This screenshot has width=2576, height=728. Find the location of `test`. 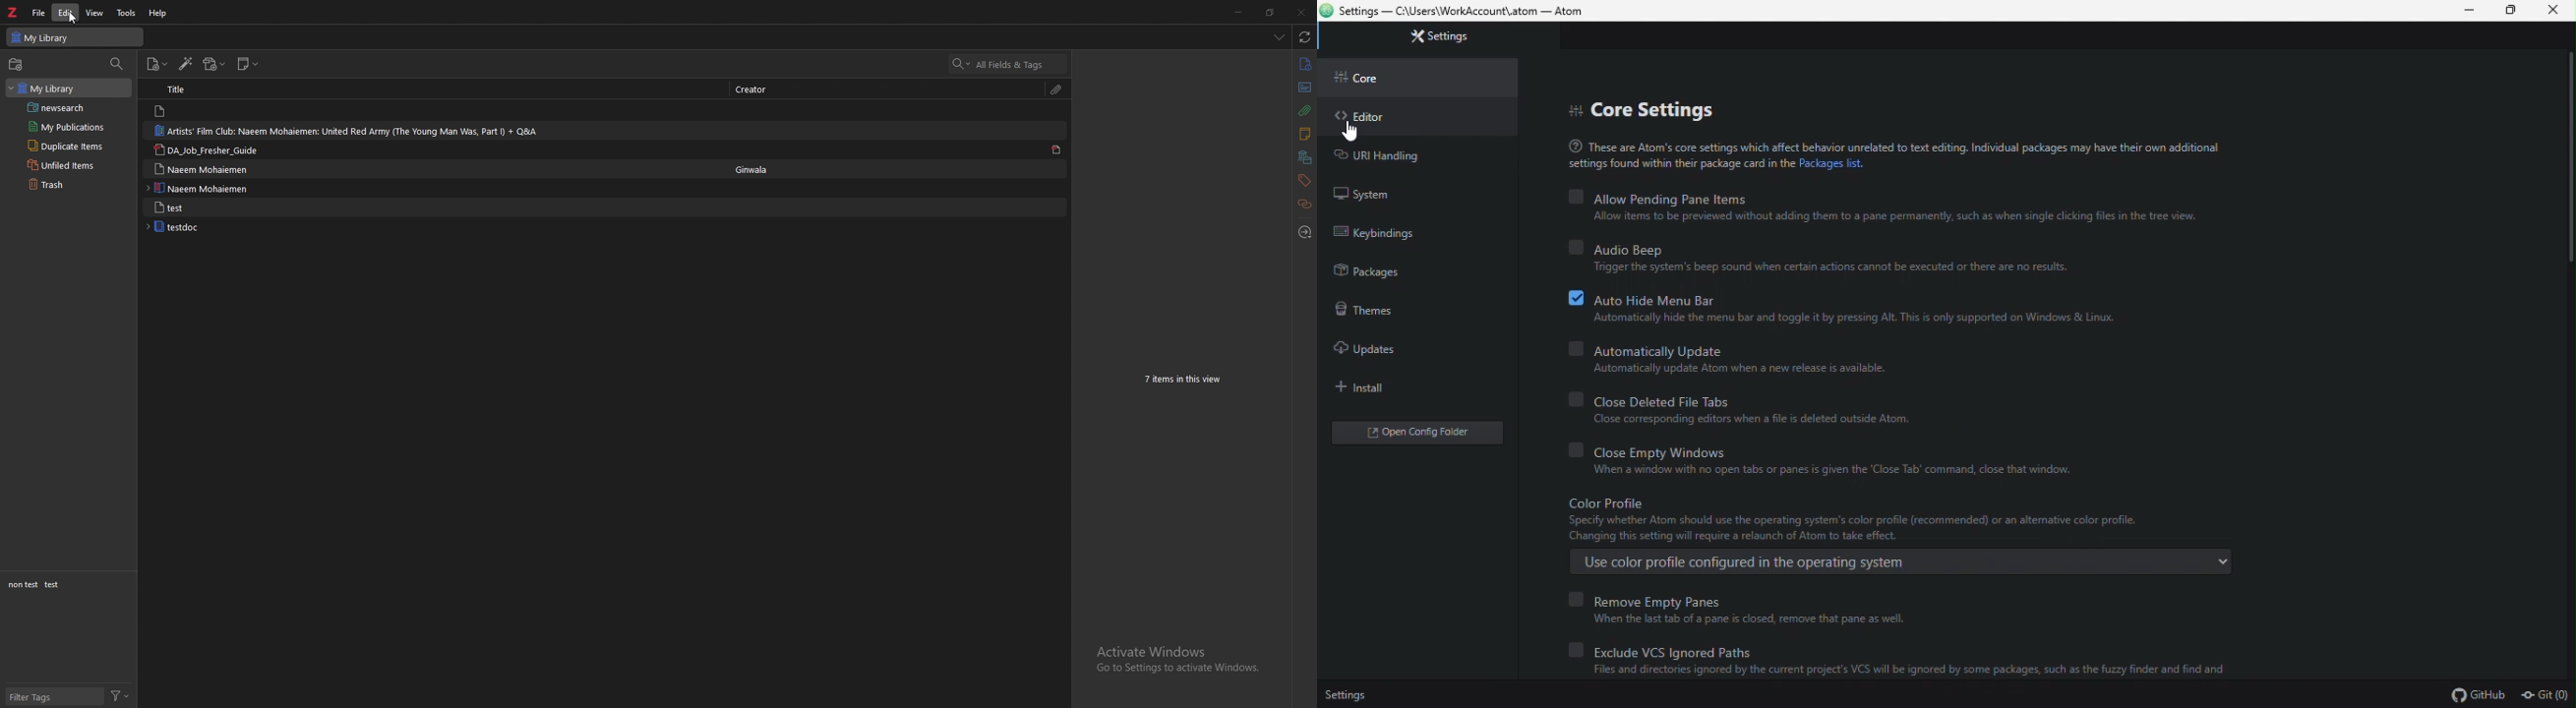

test is located at coordinates (54, 585).